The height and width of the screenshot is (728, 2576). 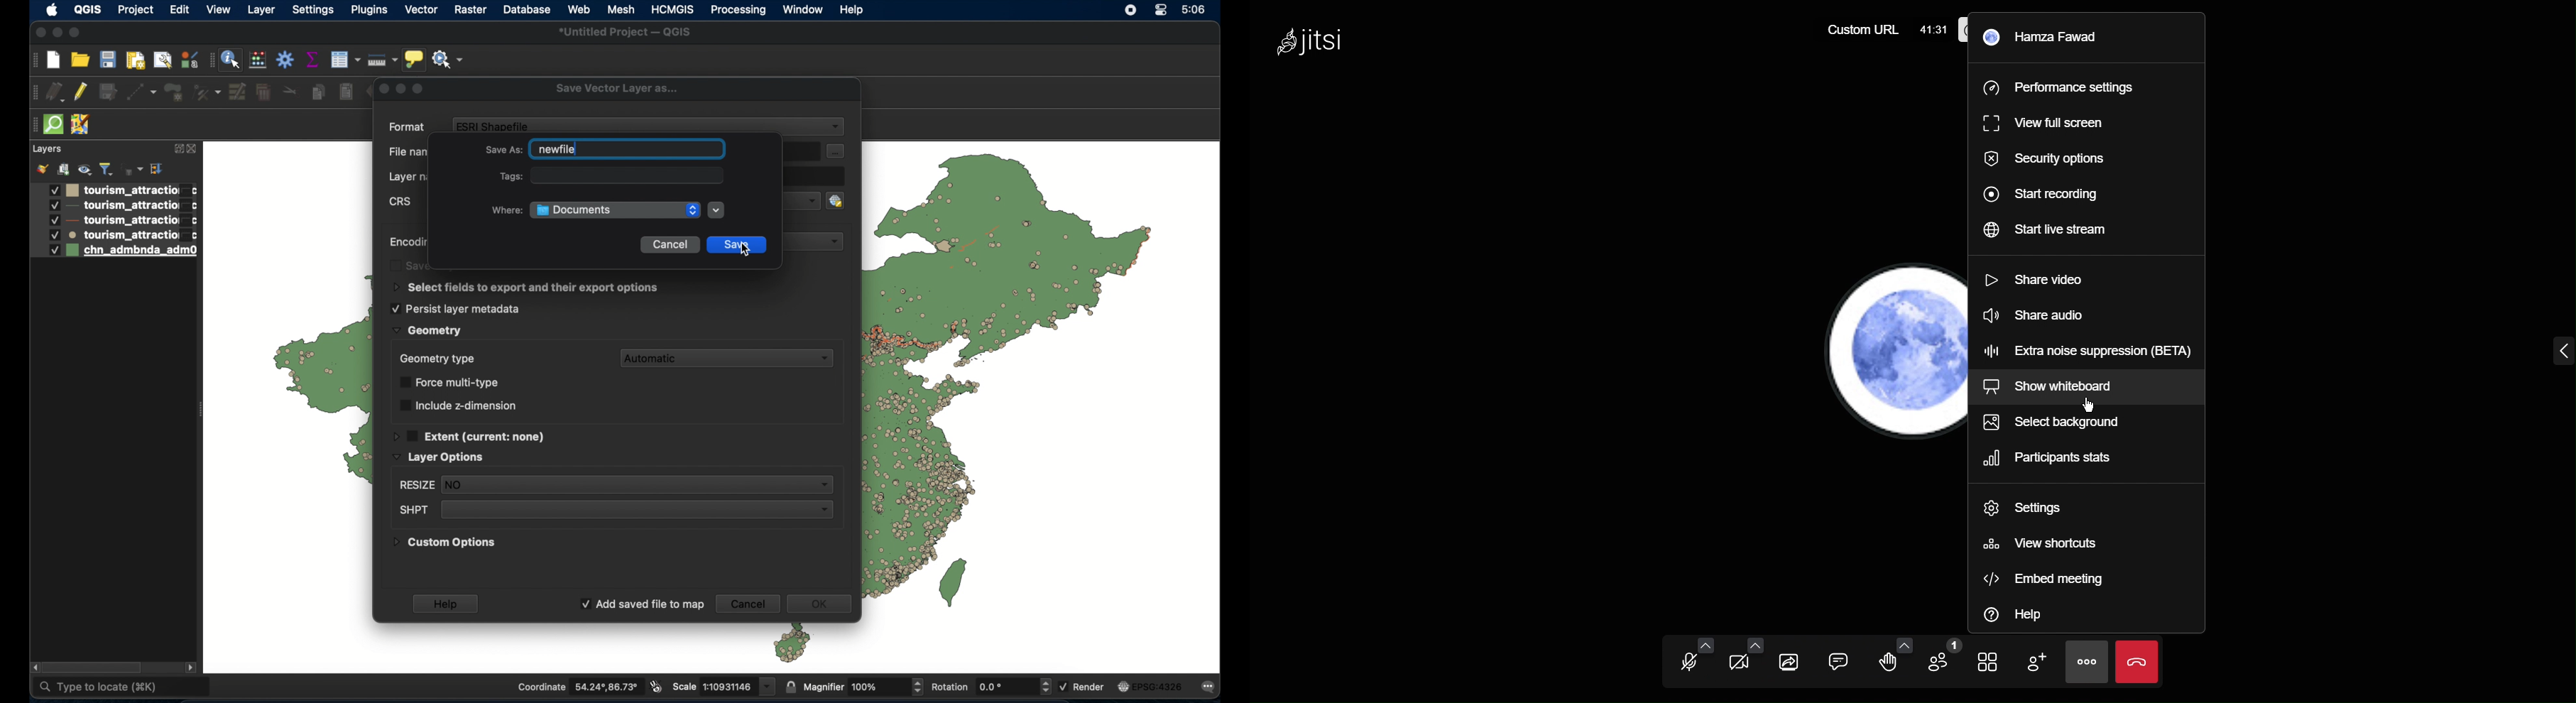 What do you see at coordinates (113, 221) in the screenshot?
I see `layer 3` at bounding box center [113, 221].